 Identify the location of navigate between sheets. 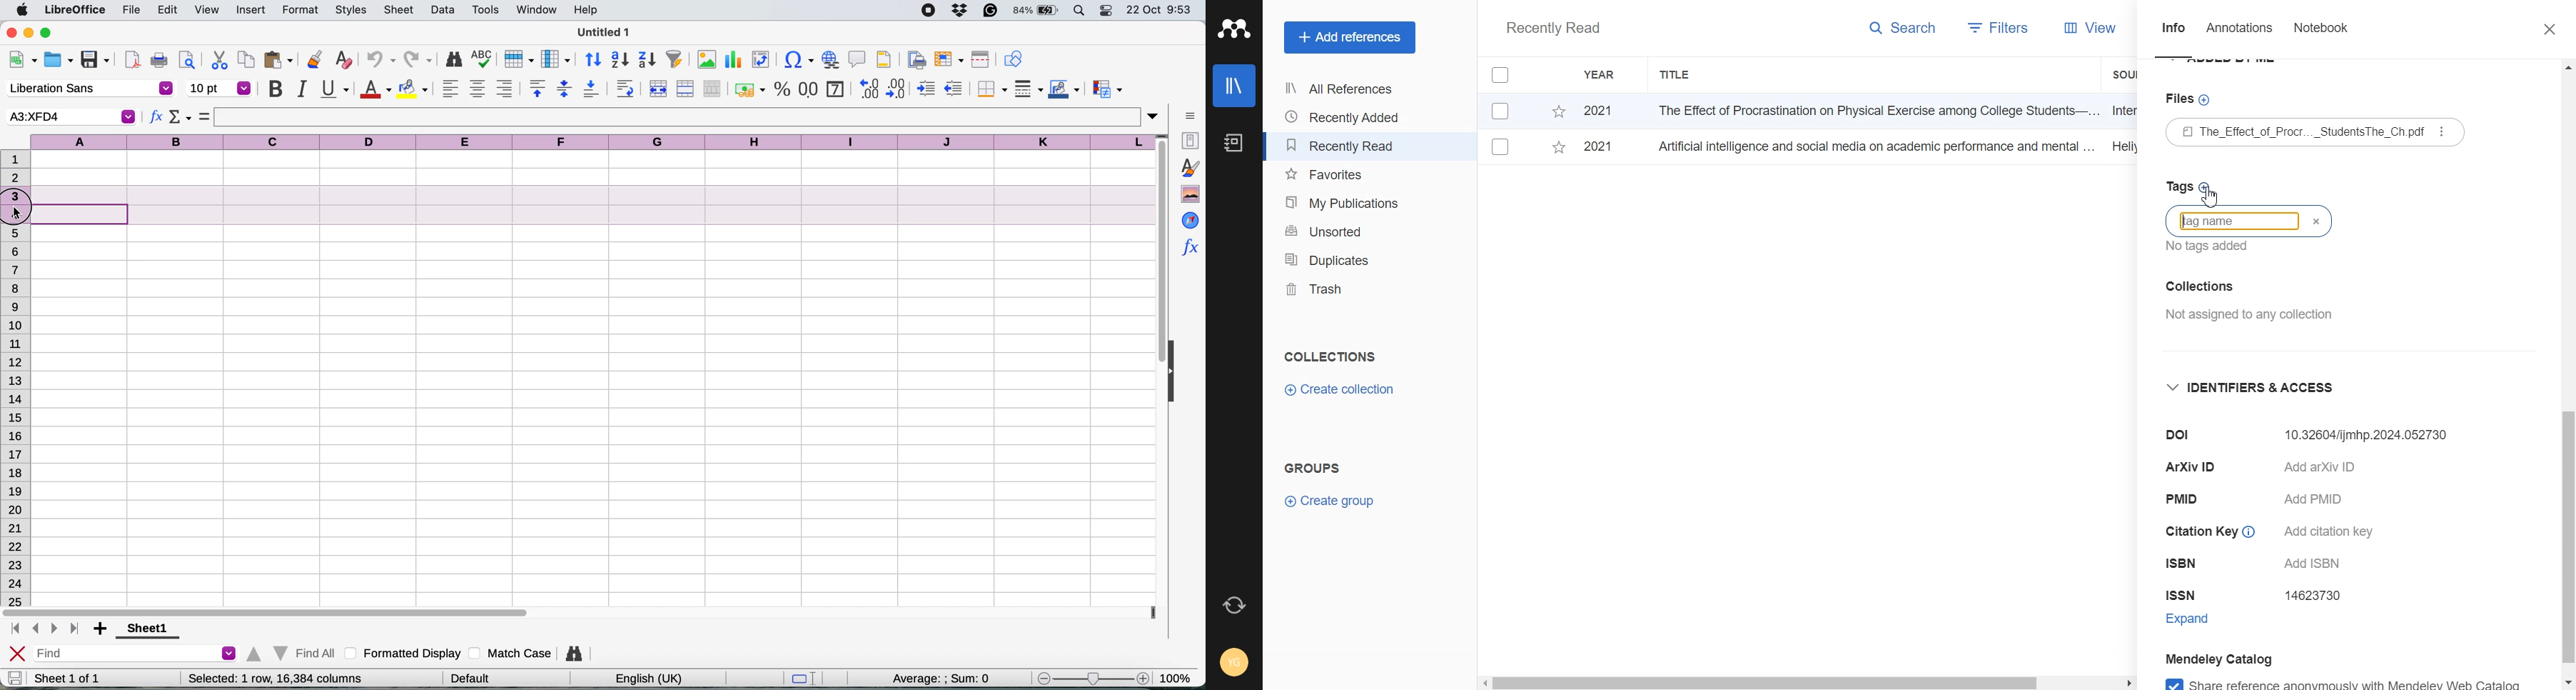
(44, 629).